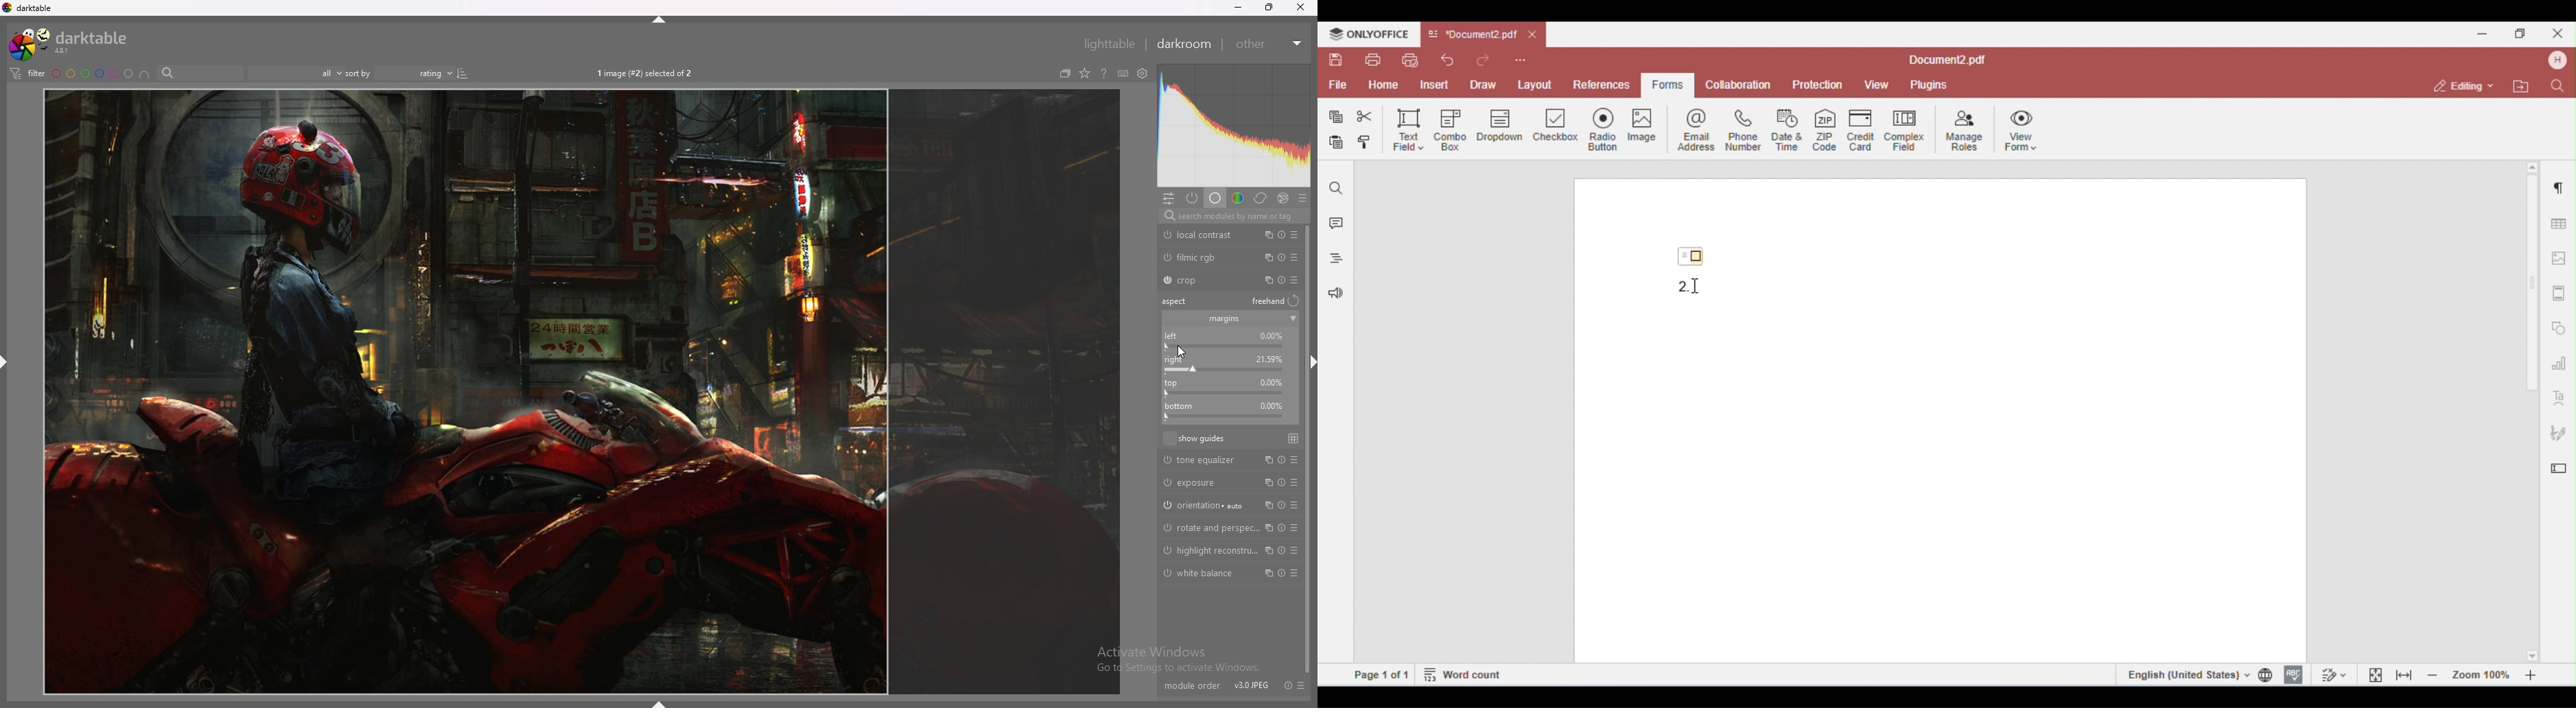 The height and width of the screenshot is (728, 2576). Describe the element at coordinates (1267, 550) in the screenshot. I see `multiple instances action` at that location.